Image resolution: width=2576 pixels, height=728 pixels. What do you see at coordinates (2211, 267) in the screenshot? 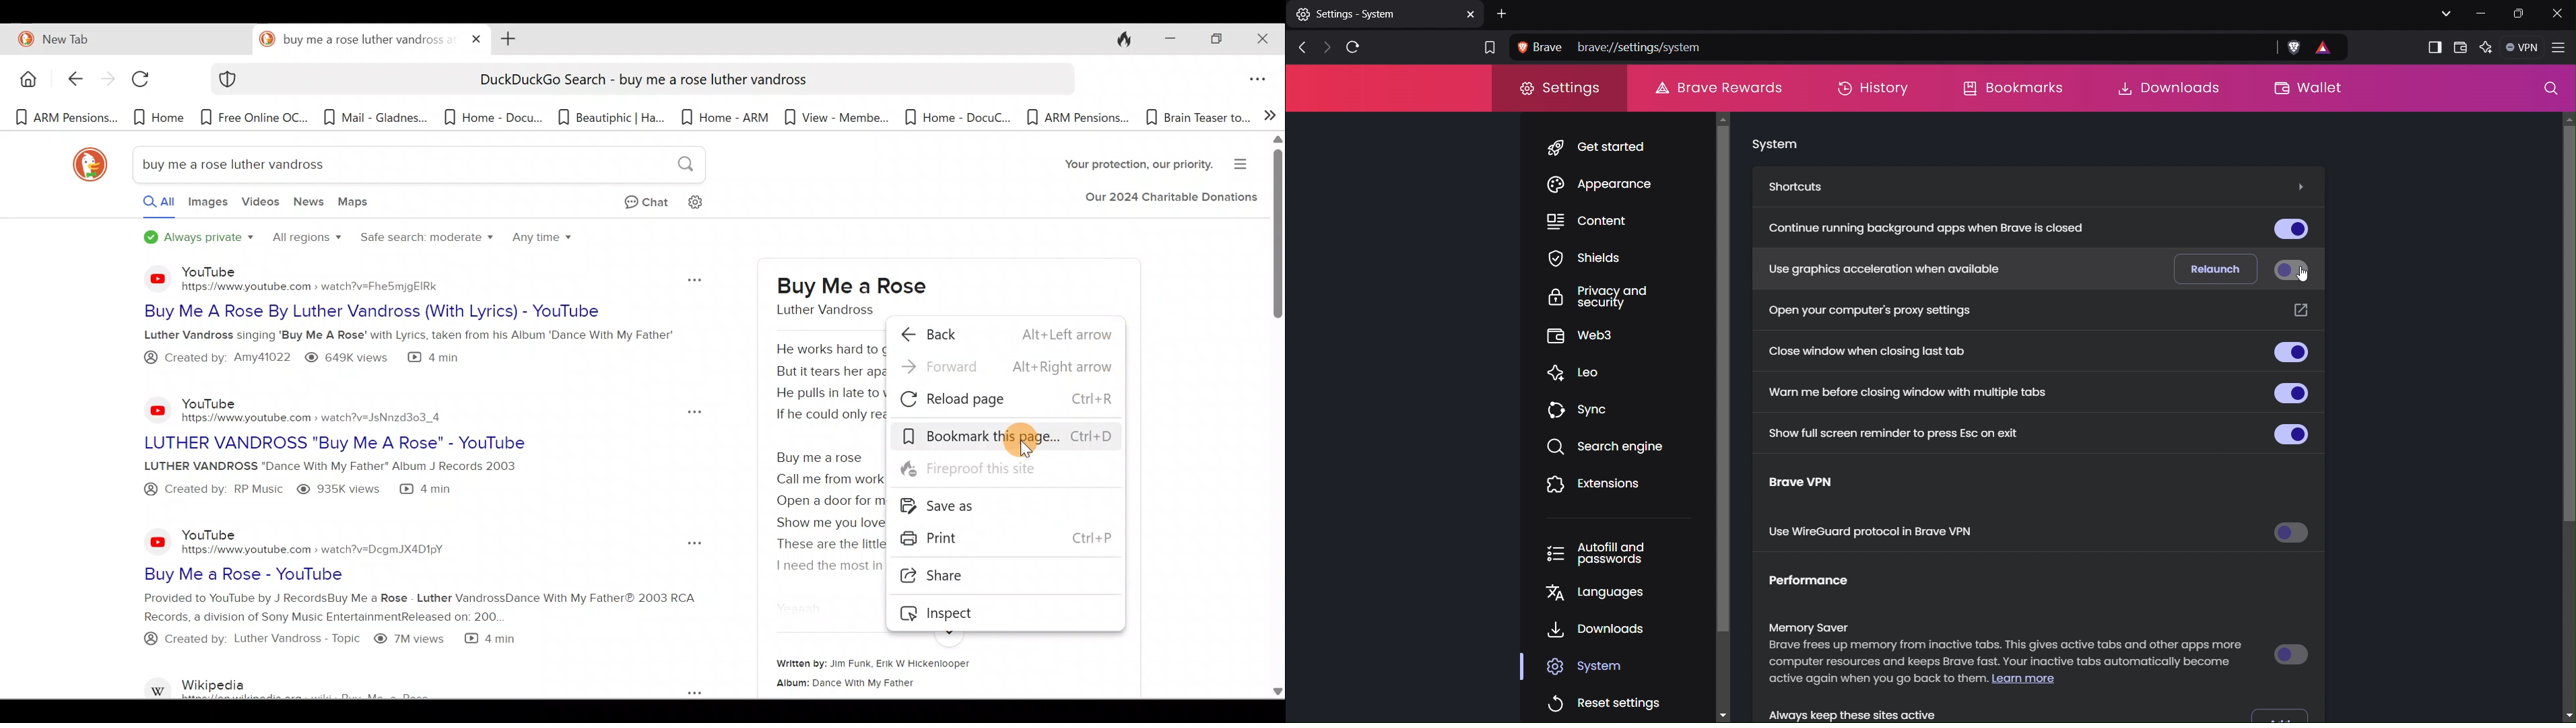
I see `Relaunch` at bounding box center [2211, 267].